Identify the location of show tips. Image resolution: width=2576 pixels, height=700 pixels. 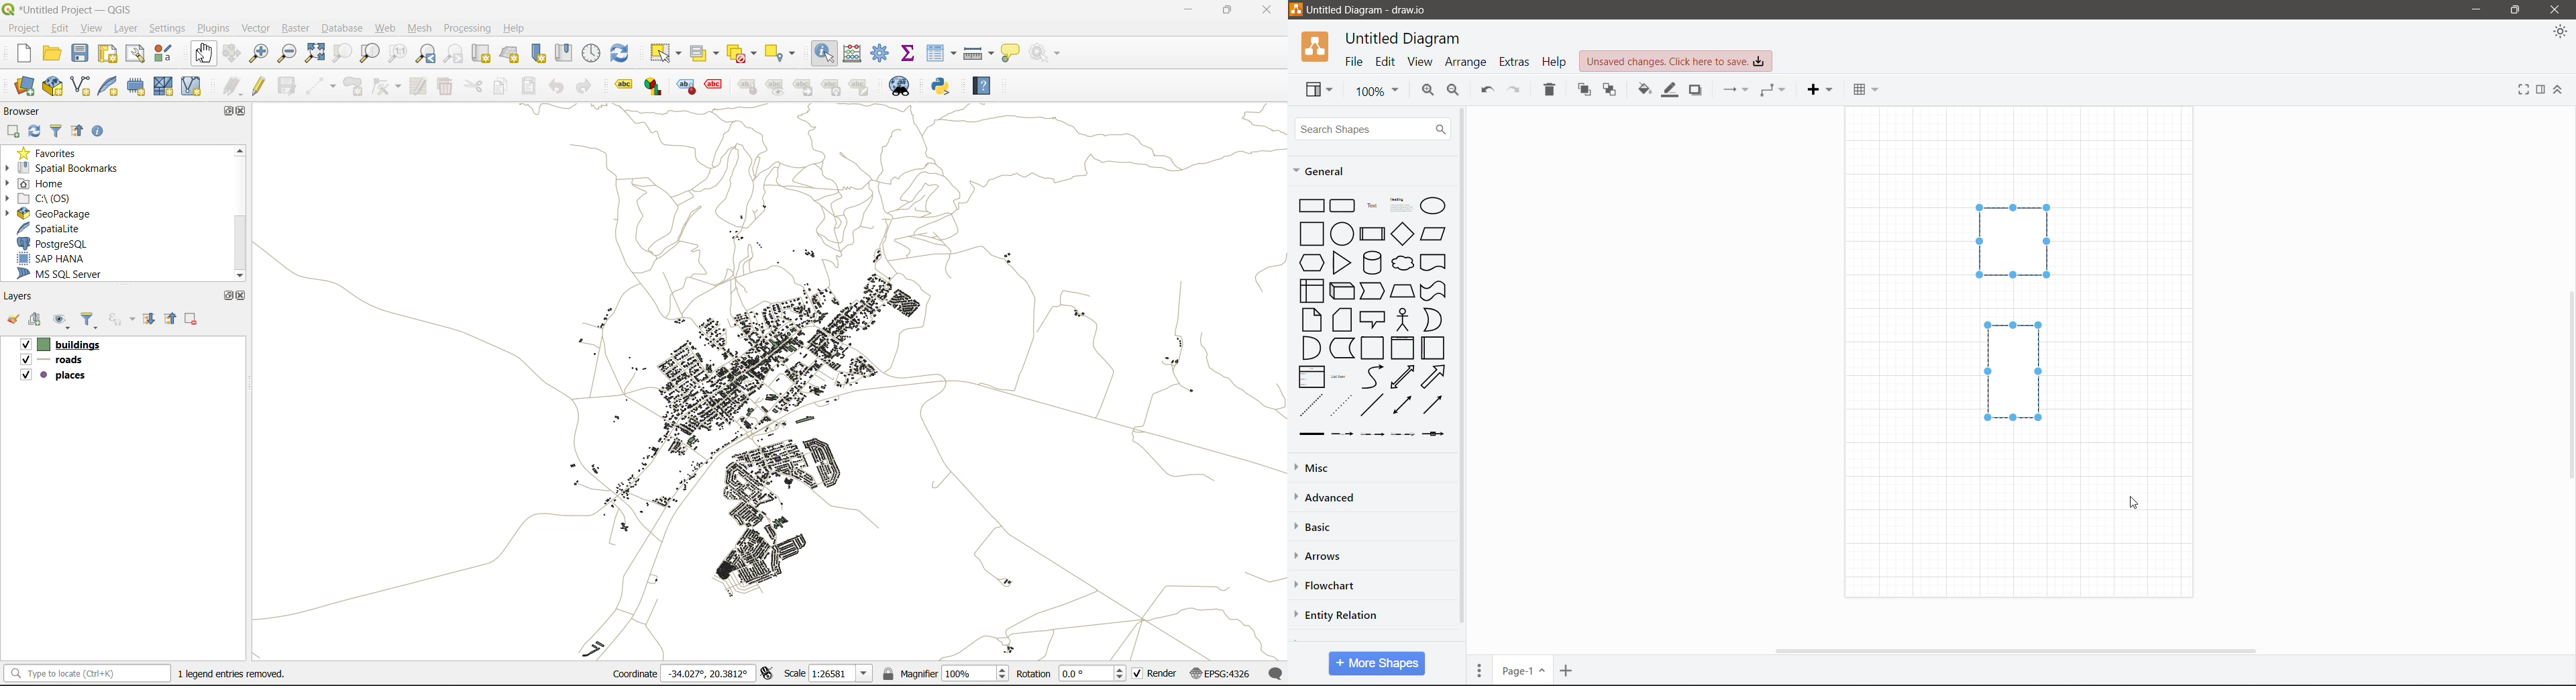
(1010, 54).